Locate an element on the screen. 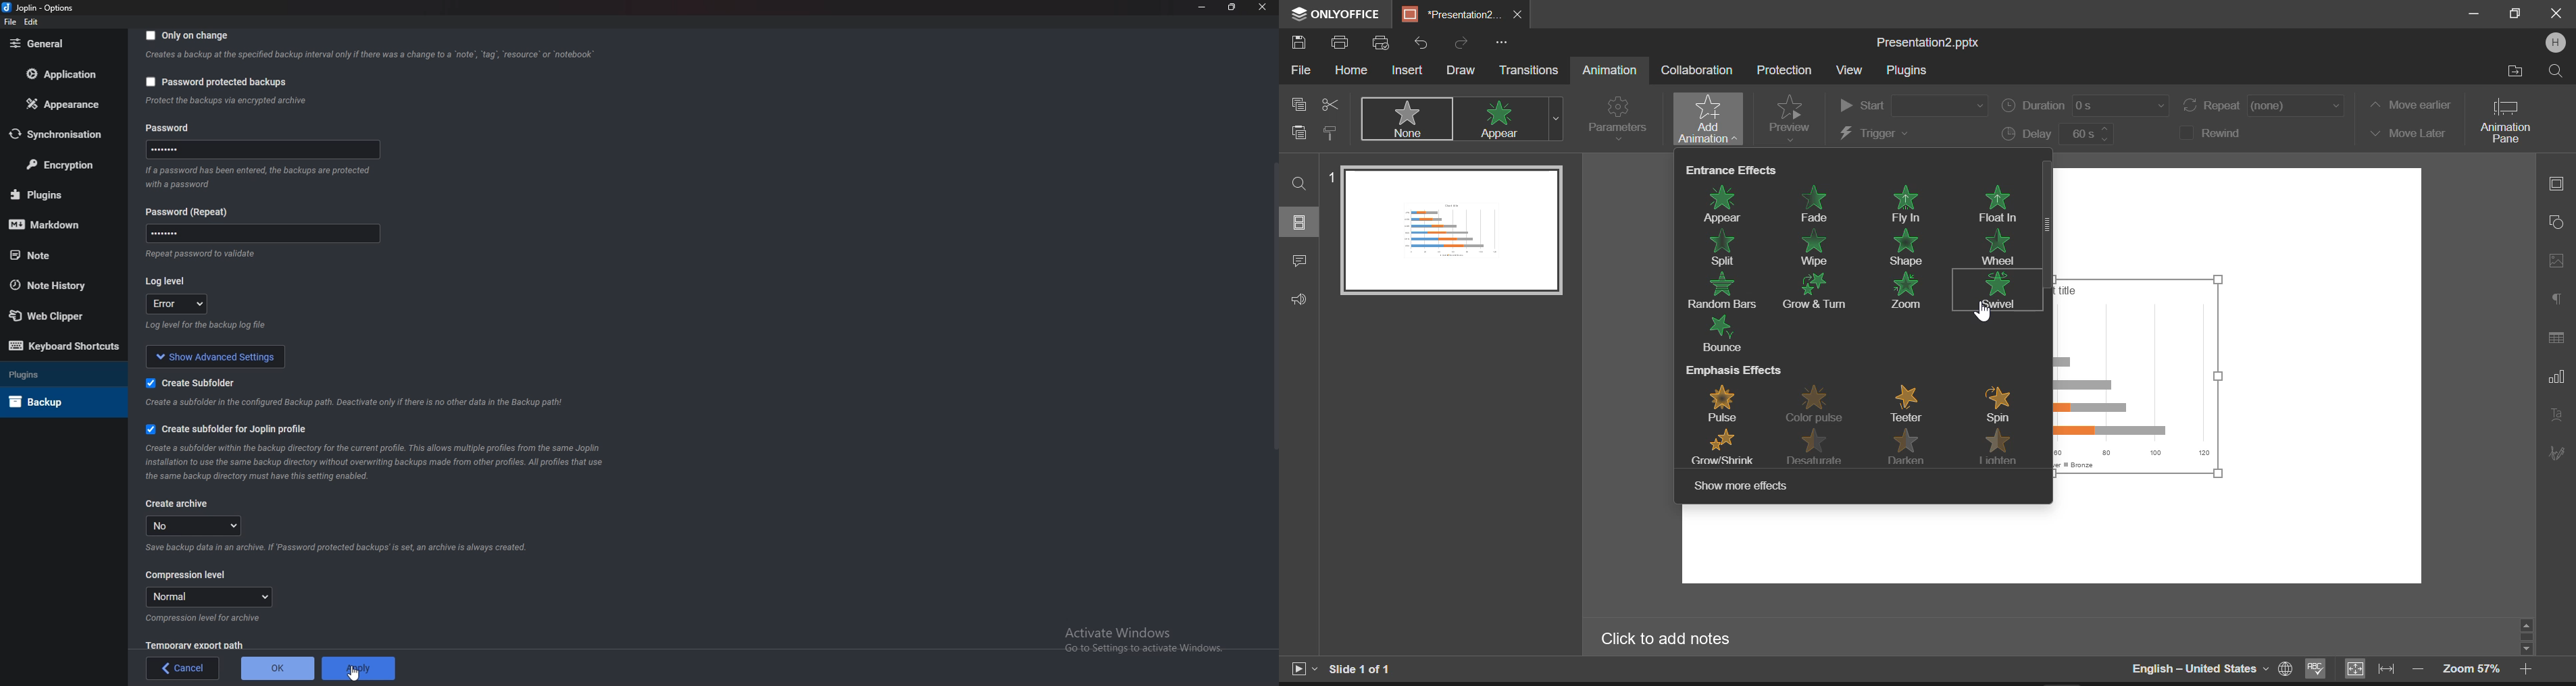 The image size is (2576, 700). Temporary export path is located at coordinates (194, 645).